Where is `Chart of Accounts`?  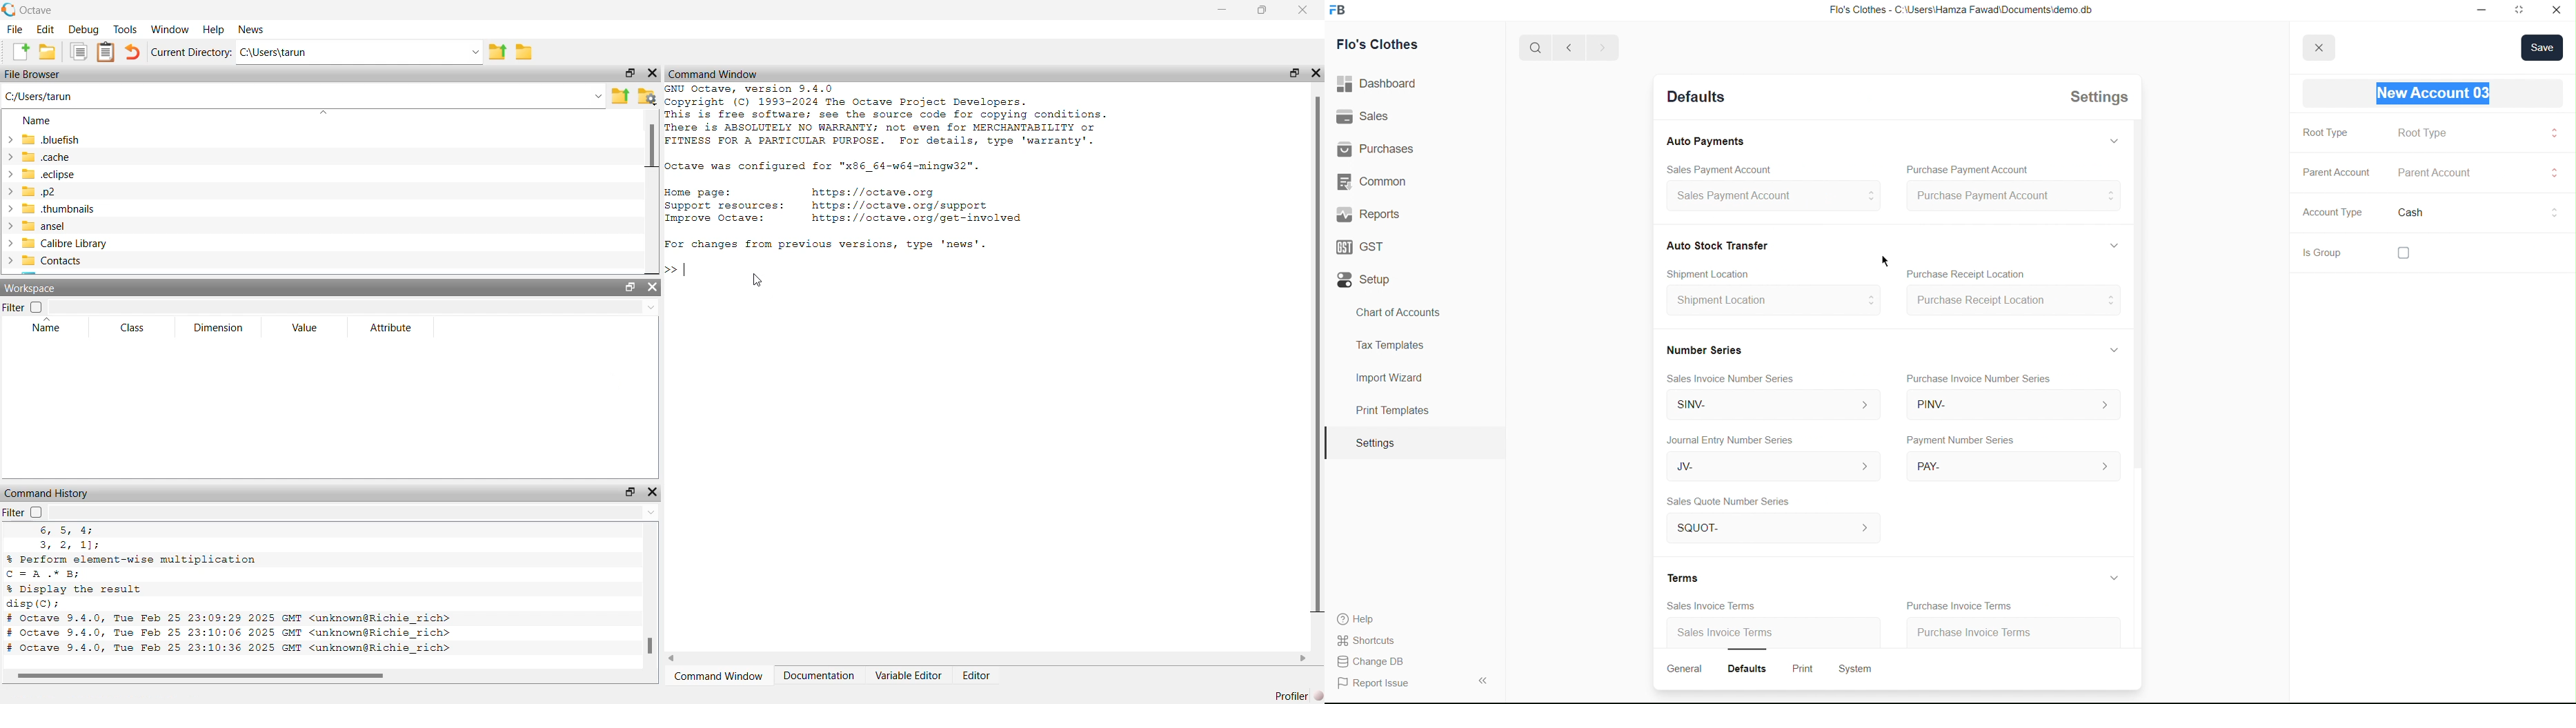 Chart of Accounts is located at coordinates (1394, 312).